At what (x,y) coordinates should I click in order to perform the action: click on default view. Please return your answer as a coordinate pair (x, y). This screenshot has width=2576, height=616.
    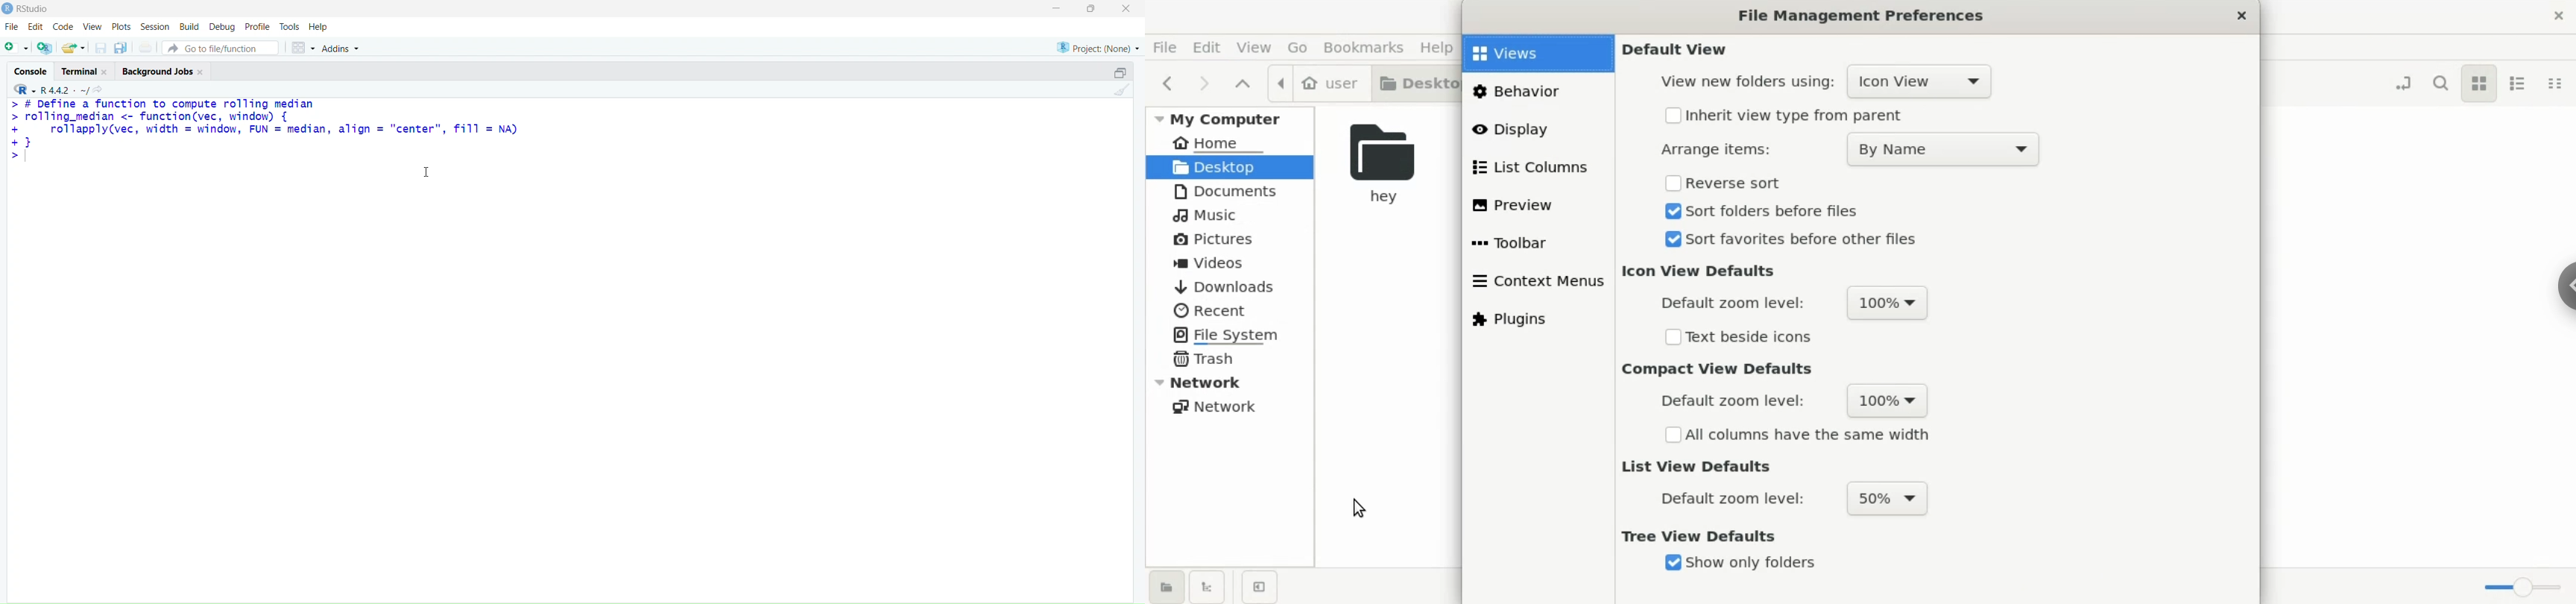
    Looking at the image, I should click on (1682, 47).